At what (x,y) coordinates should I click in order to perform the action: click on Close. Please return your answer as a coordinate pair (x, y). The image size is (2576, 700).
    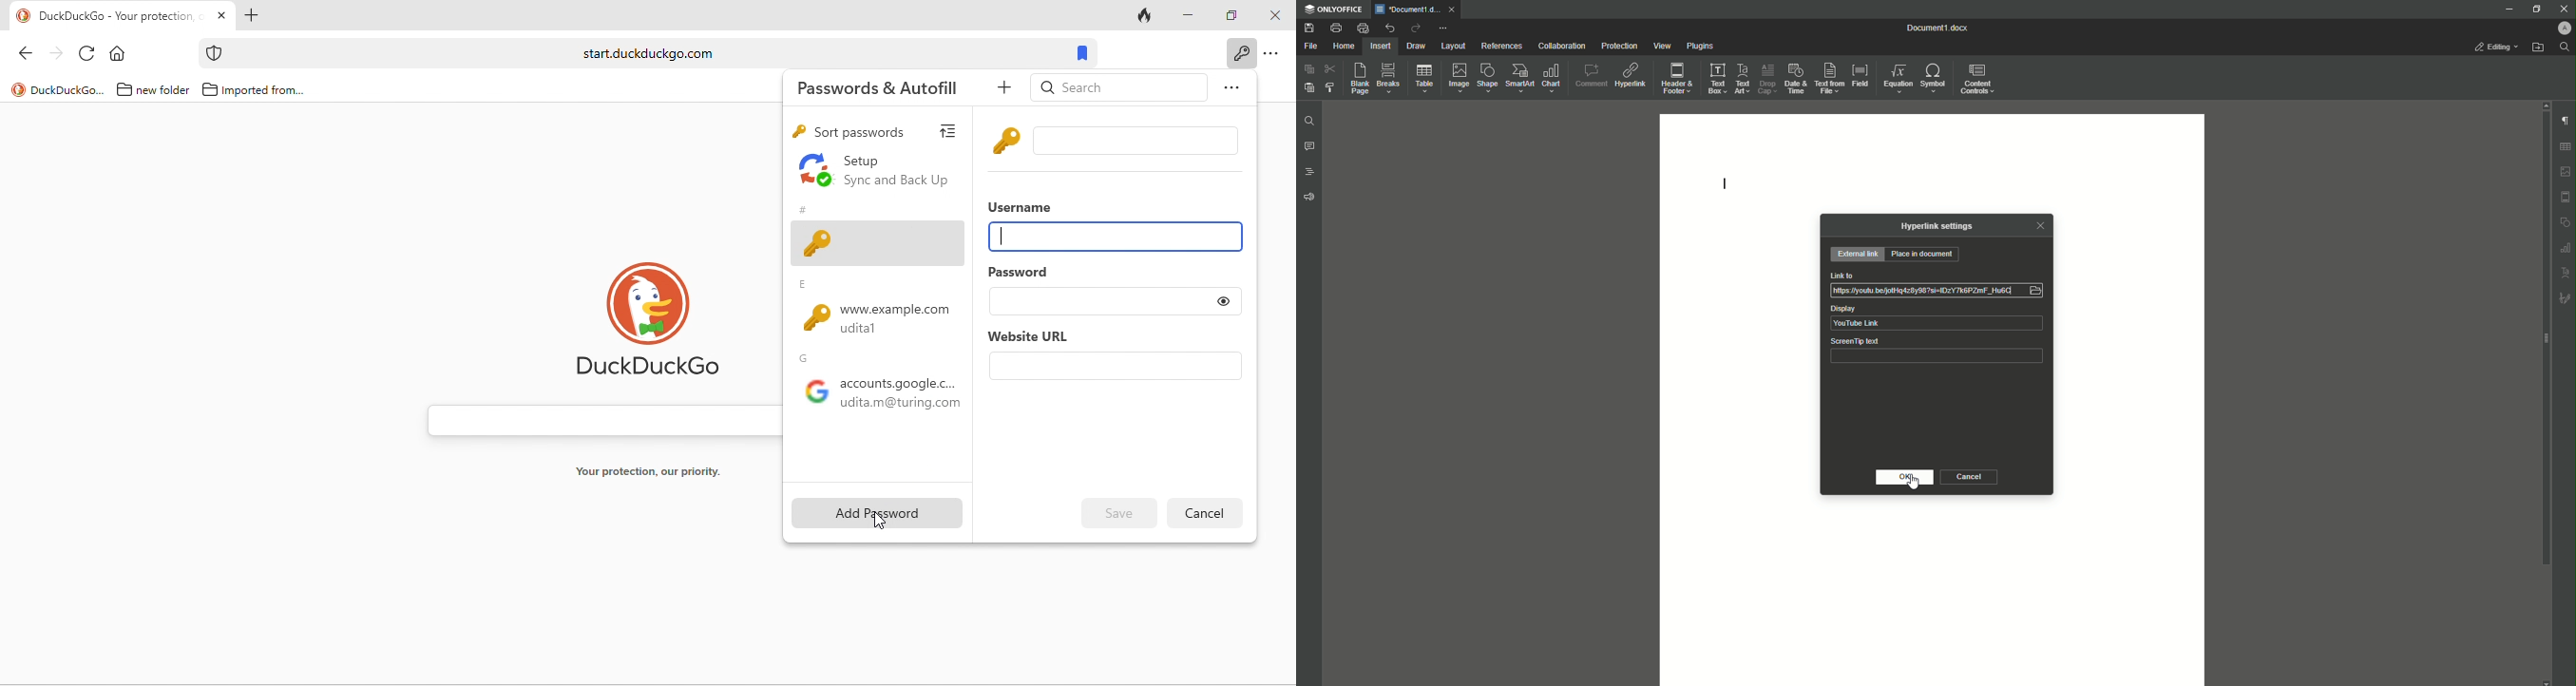
    Looking at the image, I should click on (2044, 226).